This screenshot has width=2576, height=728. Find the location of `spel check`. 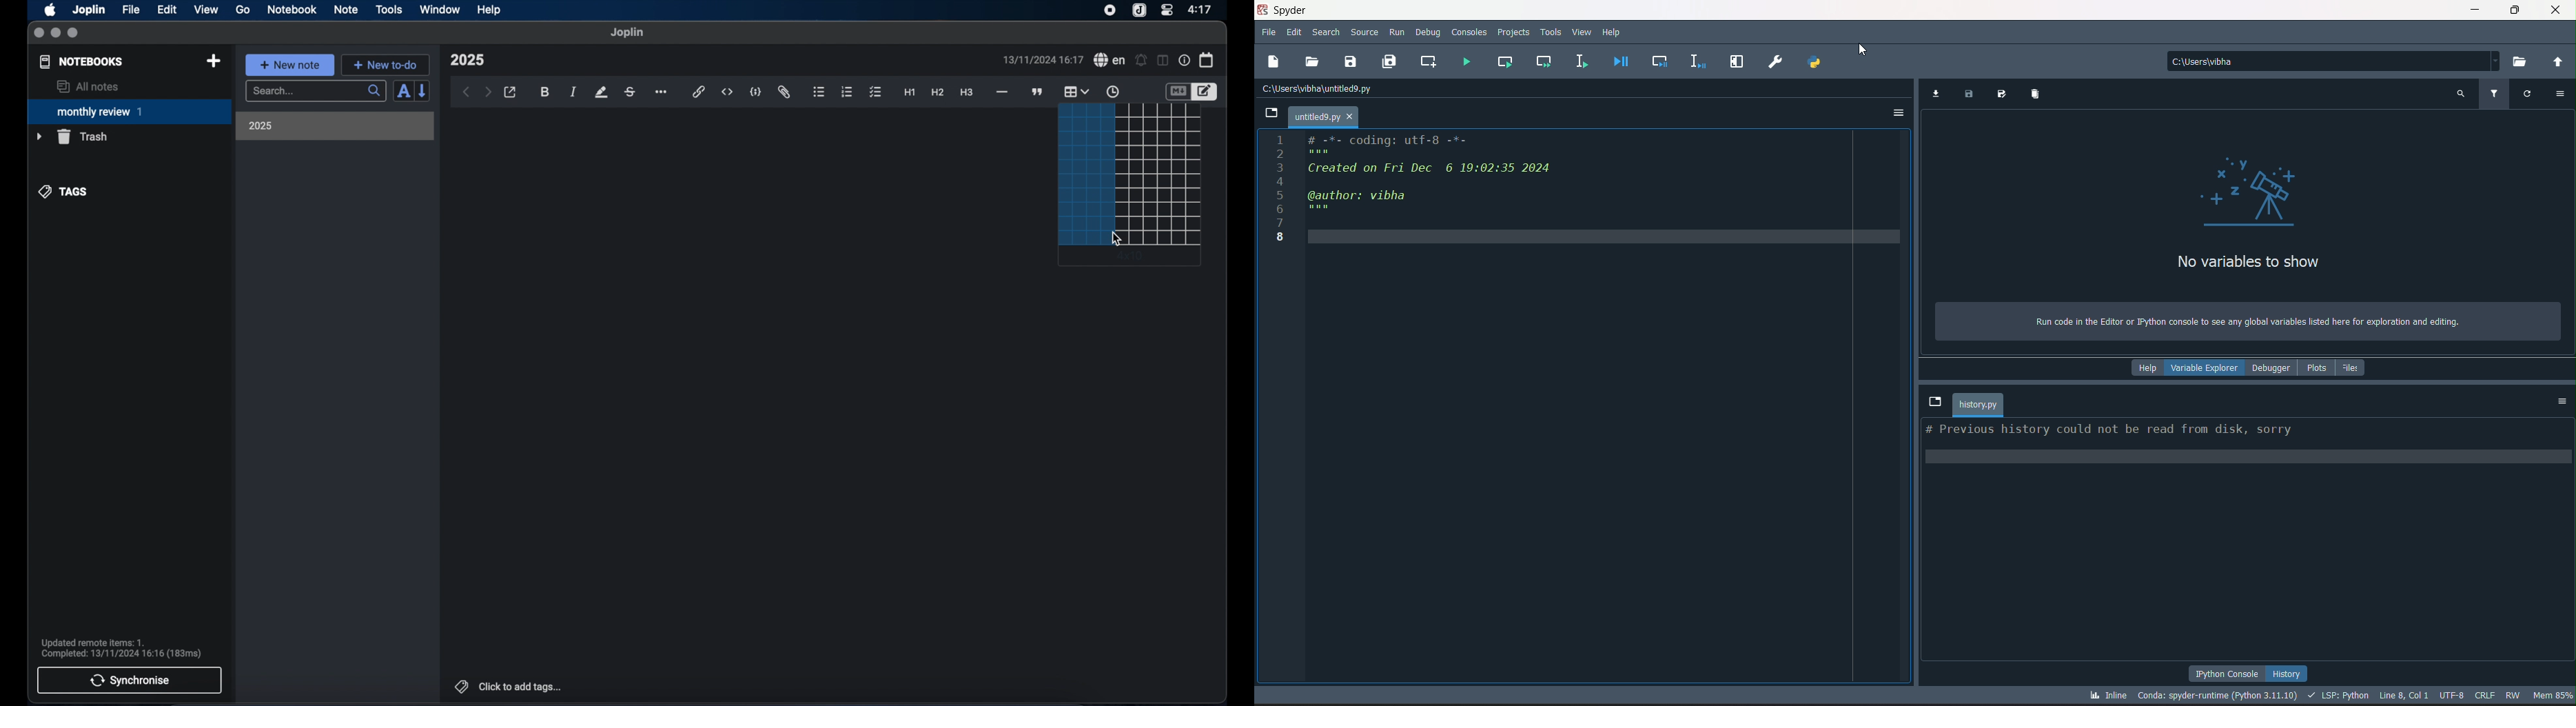

spel check is located at coordinates (1110, 60).